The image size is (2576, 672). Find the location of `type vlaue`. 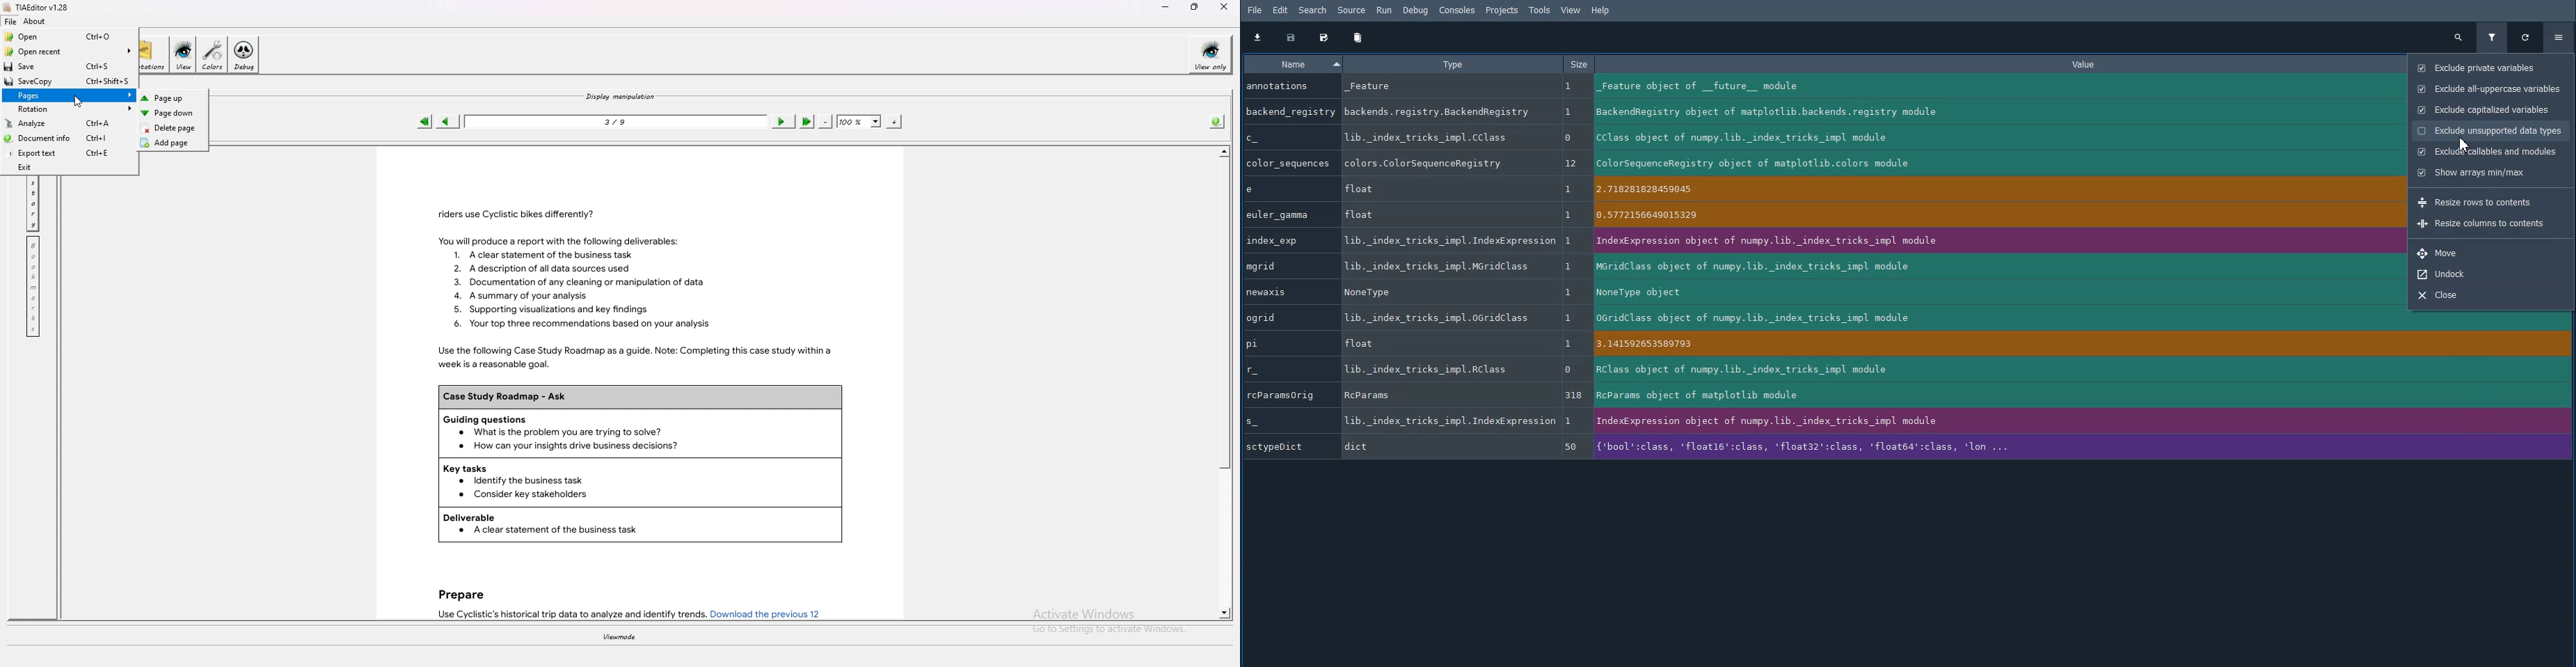

type vlaue is located at coordinates (1449, 242).